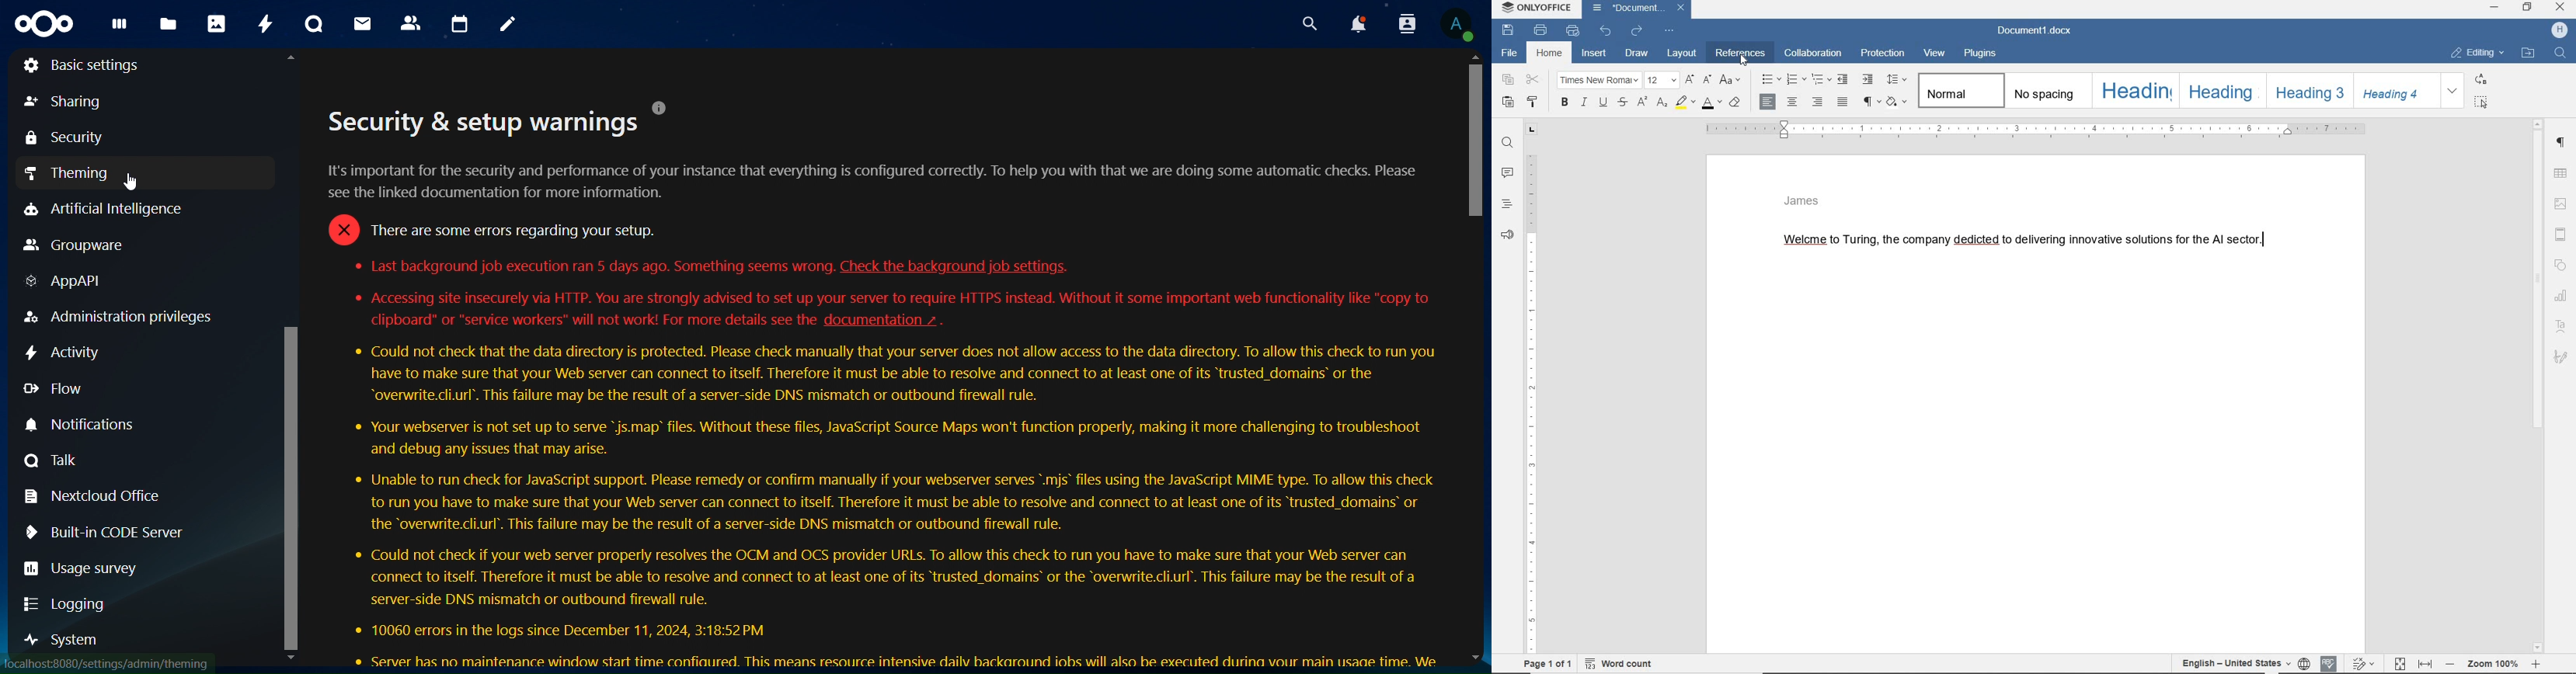 The height and width of the screenshot is (700, 2576). I want to click on EDITING, so click(2477, 53).